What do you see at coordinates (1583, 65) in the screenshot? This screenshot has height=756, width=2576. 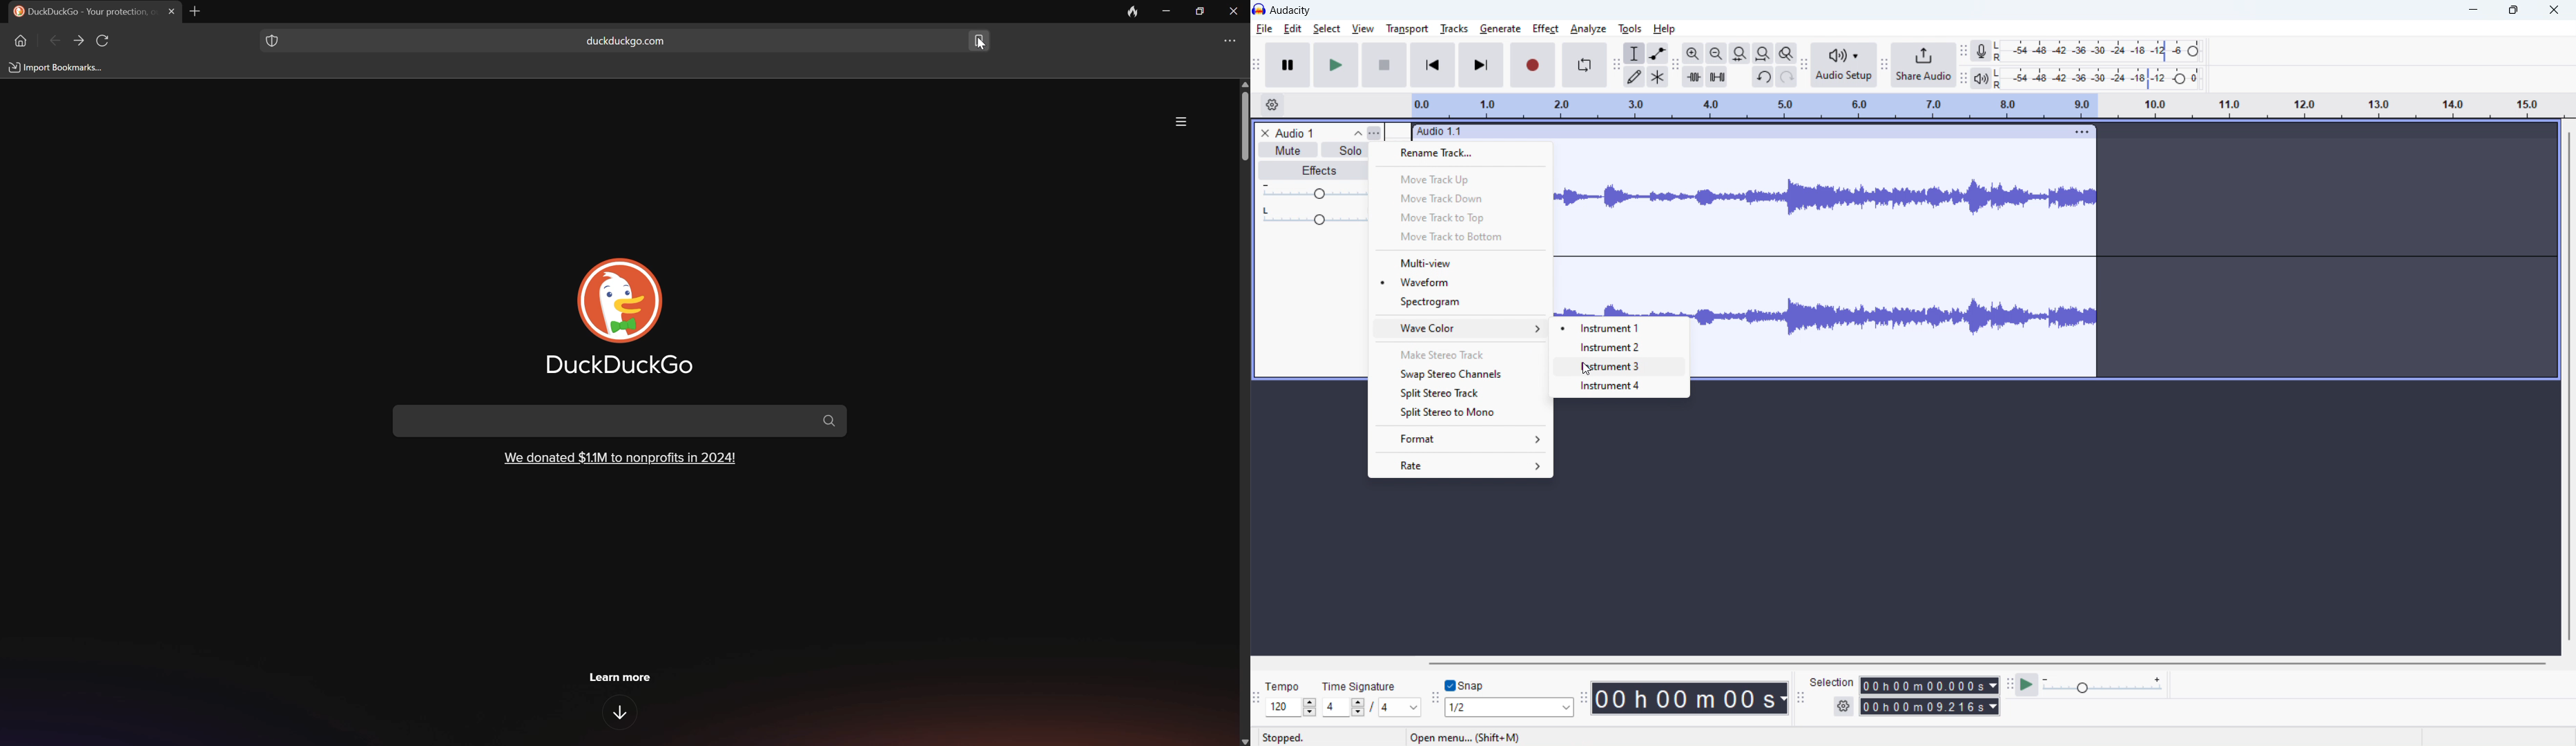 I see `enable loop` at bounding box center [1583, 65].